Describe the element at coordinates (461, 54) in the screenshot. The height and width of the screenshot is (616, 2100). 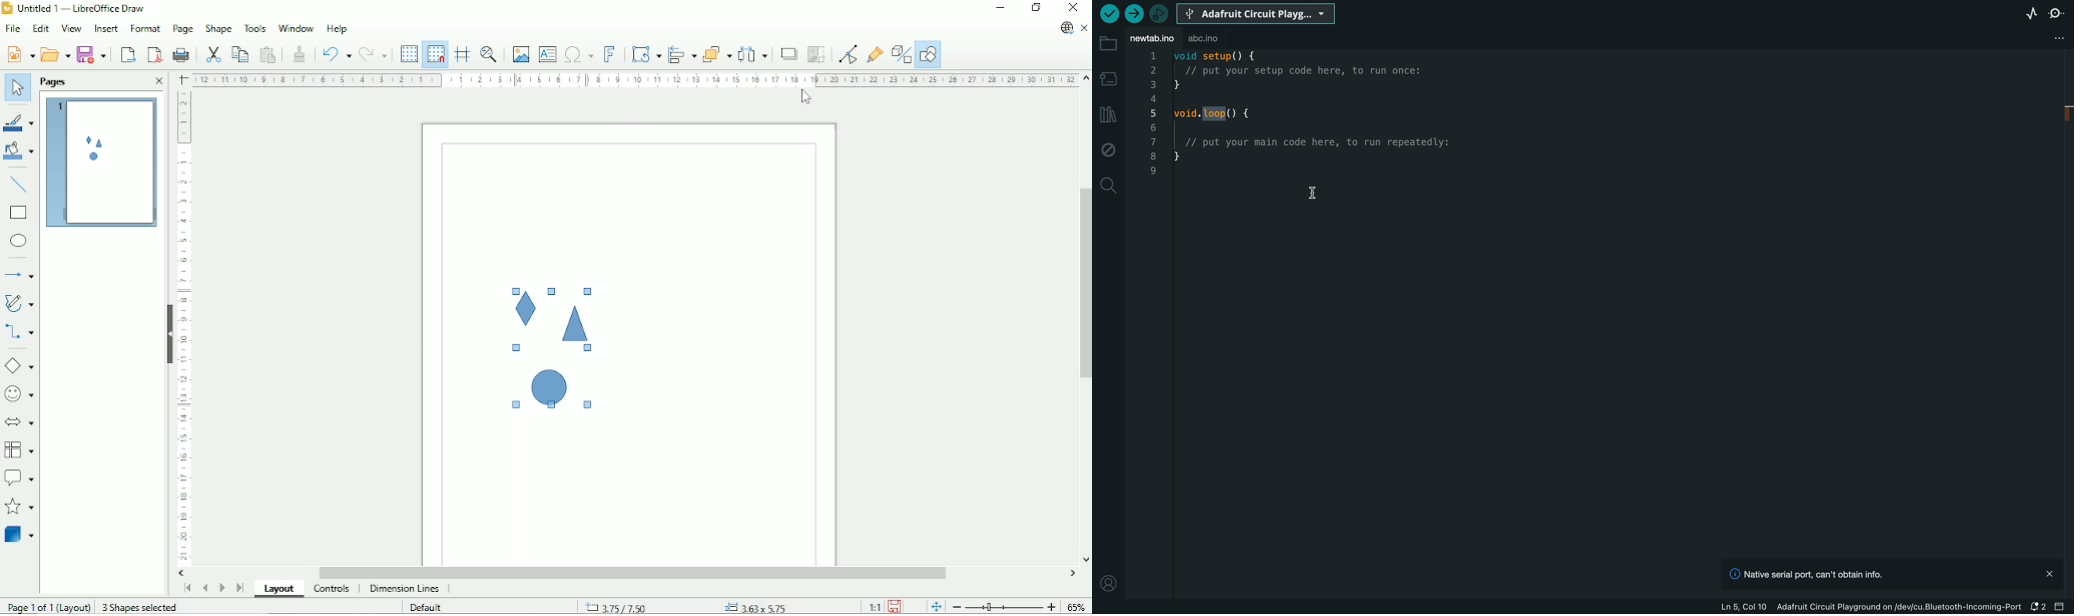
I see `Helplines while moving` at that location.